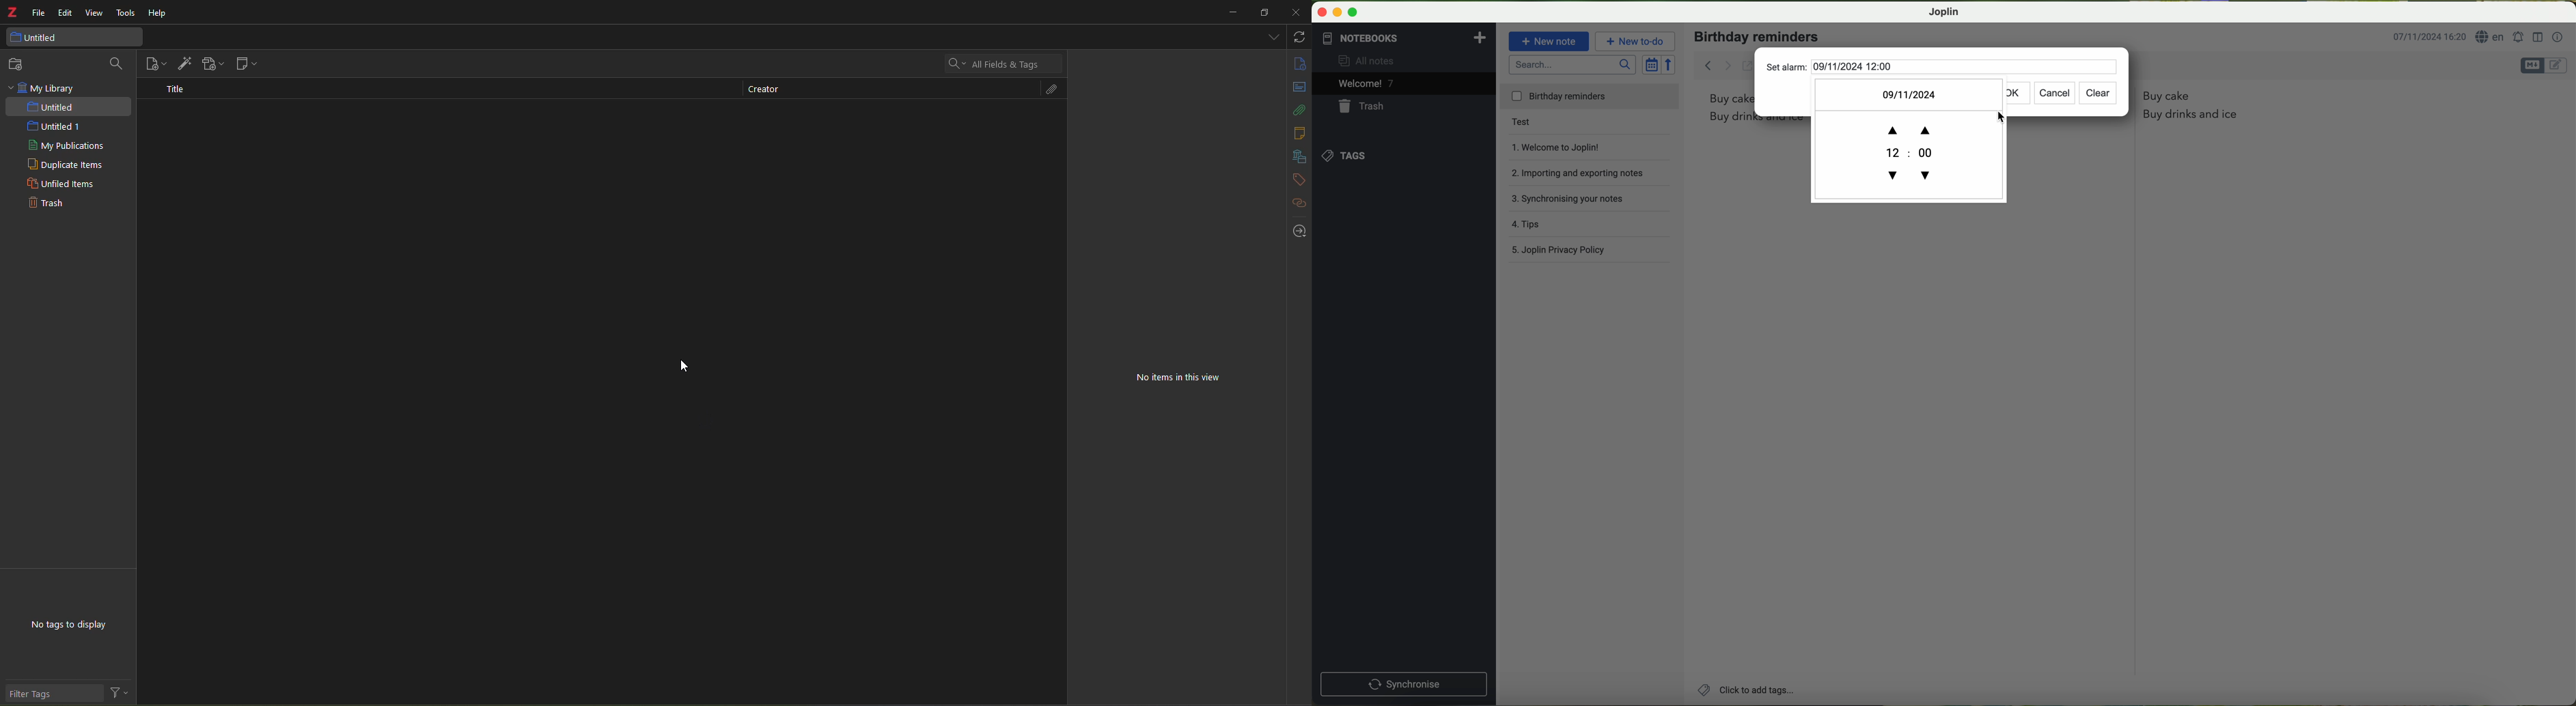 The width and height of the screenshot is (2576, 728). What do you see at coordinates (762, 91) in the screenshot?
I see `creator` at bounding box center [762, 91].